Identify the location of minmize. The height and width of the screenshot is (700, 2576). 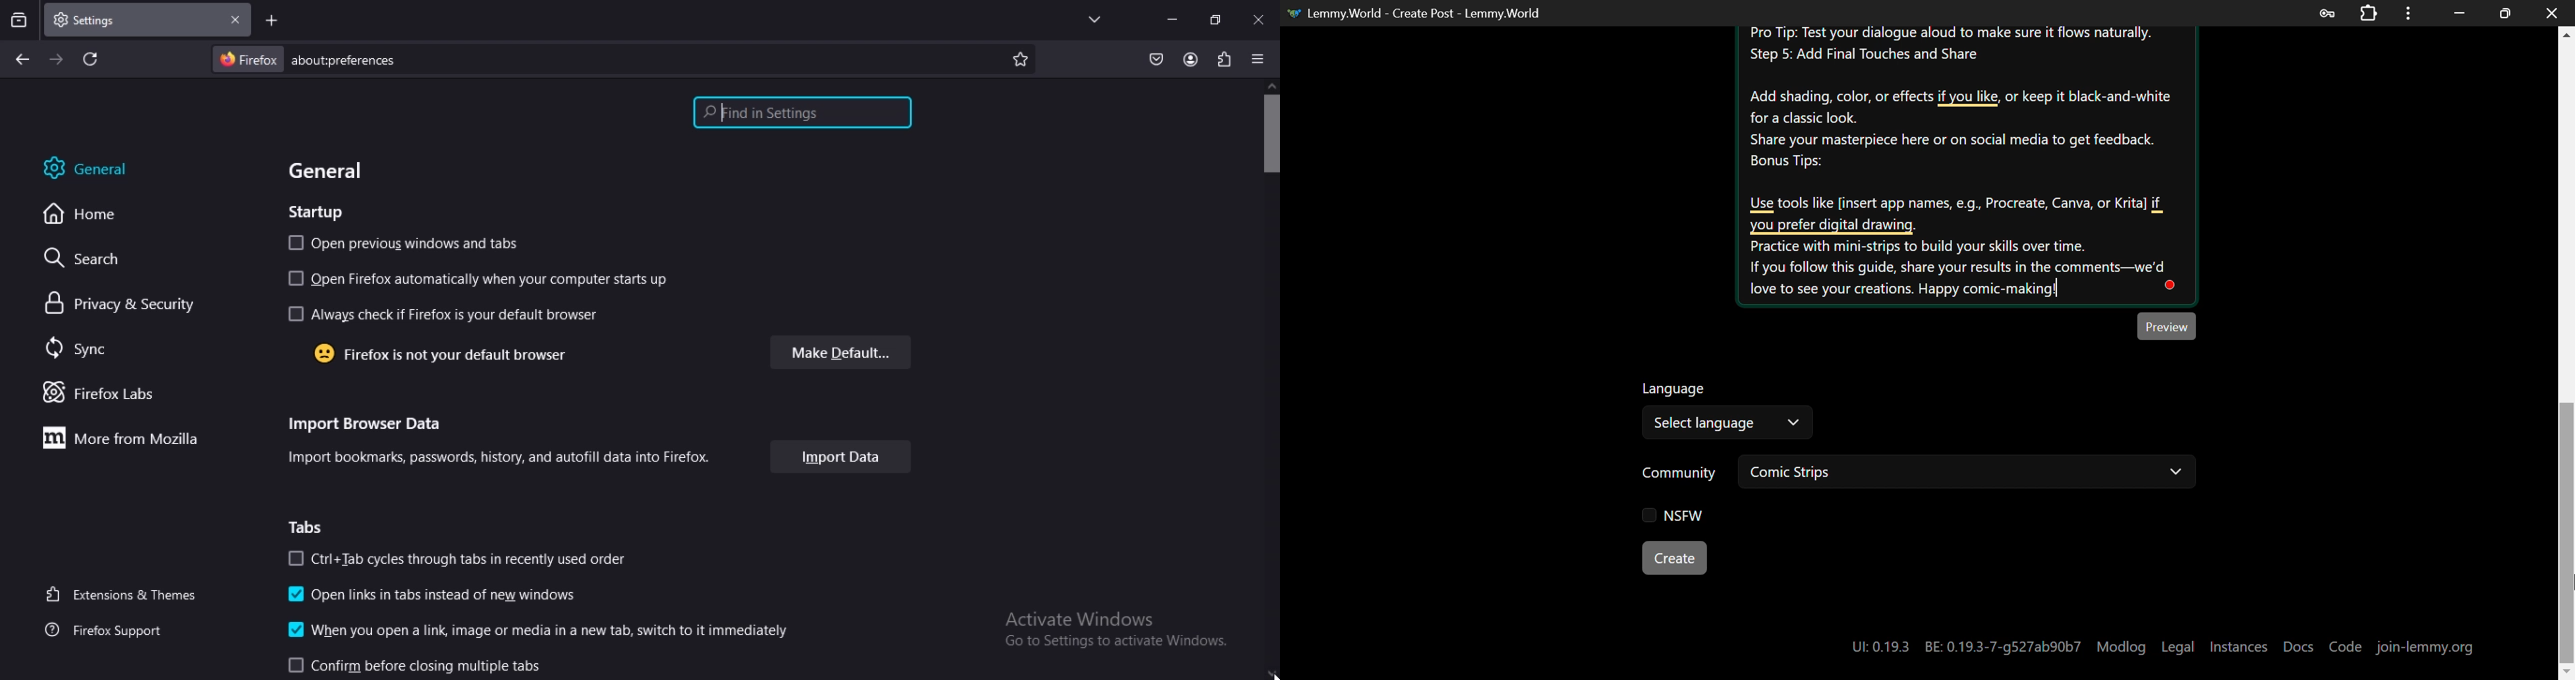
(1170, 18).